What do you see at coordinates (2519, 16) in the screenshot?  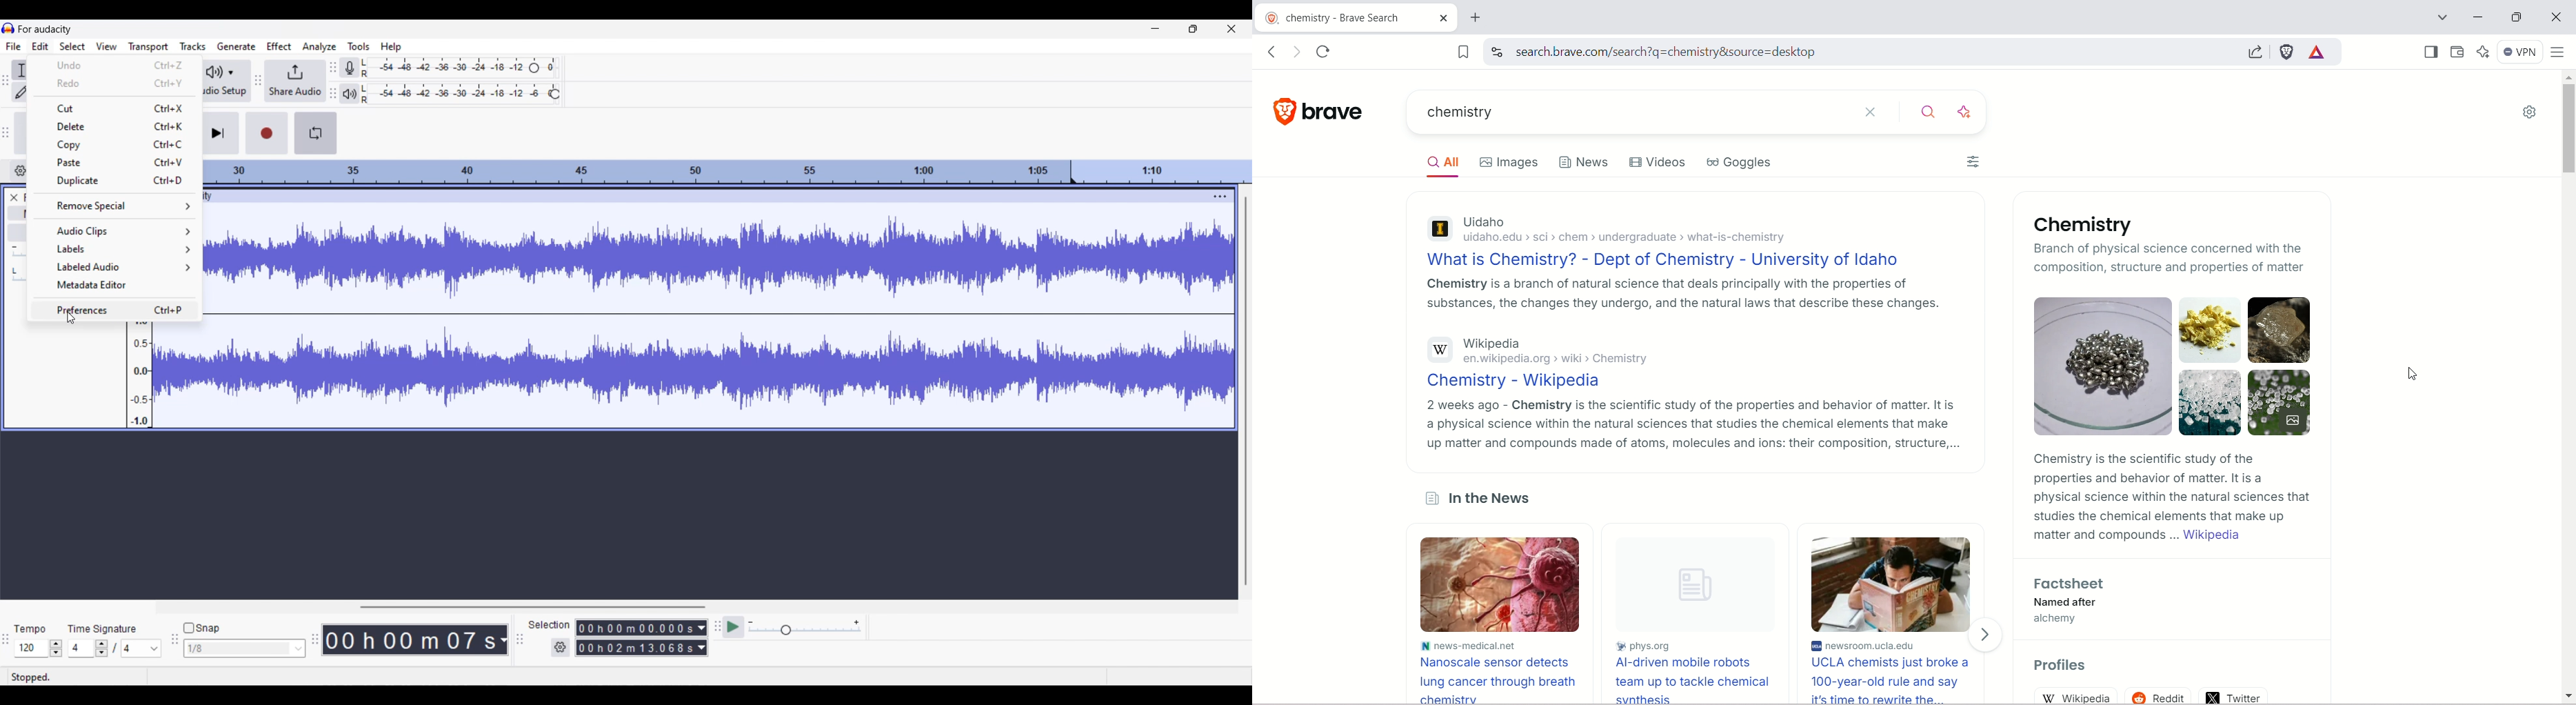 I see `maximize` at bounding box center [2519, 16].